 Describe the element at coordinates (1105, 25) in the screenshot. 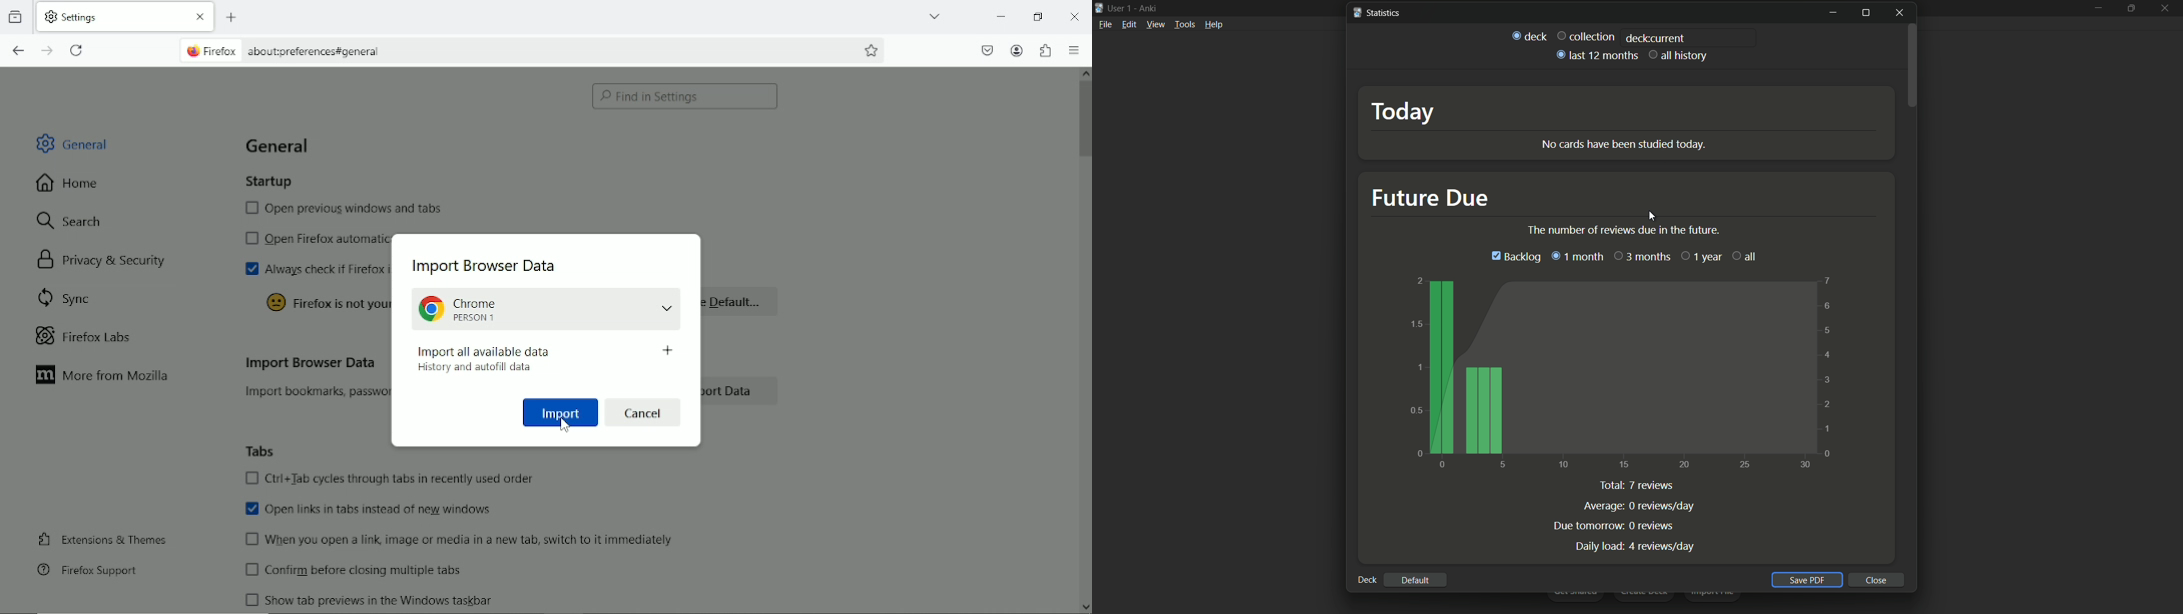

I see `file menu` at that location.